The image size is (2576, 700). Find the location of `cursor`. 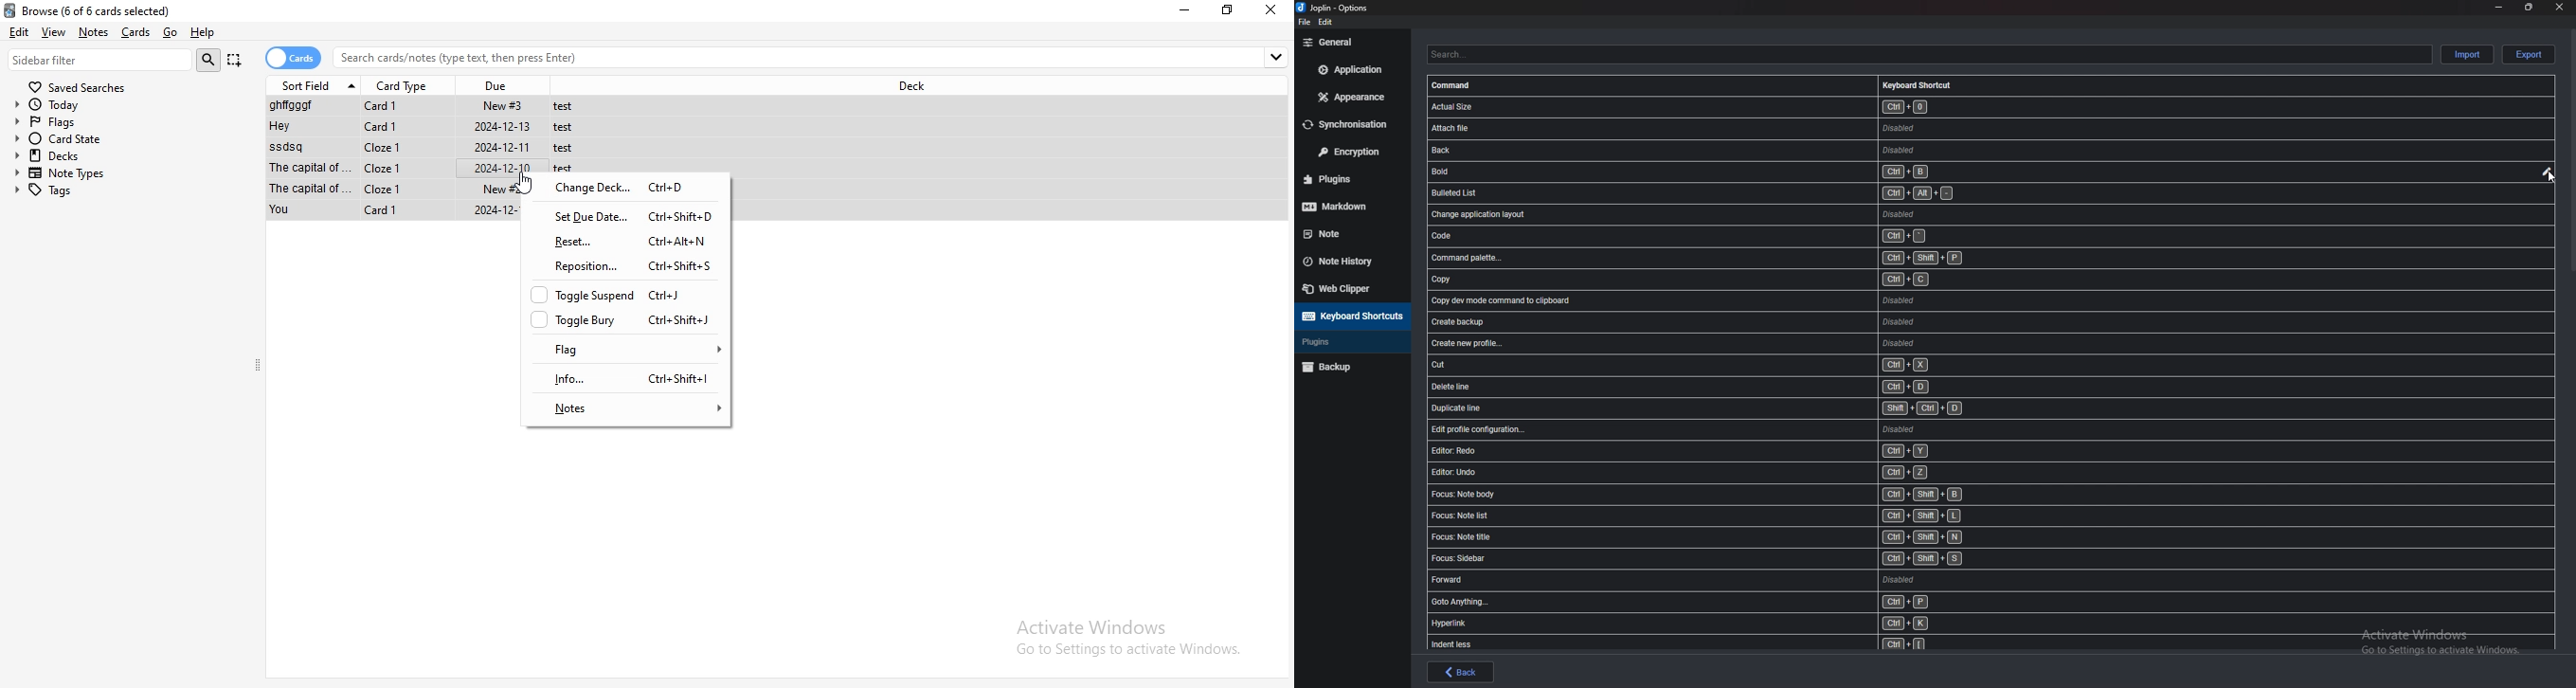

cursor is located at coordinates (2549, 180).